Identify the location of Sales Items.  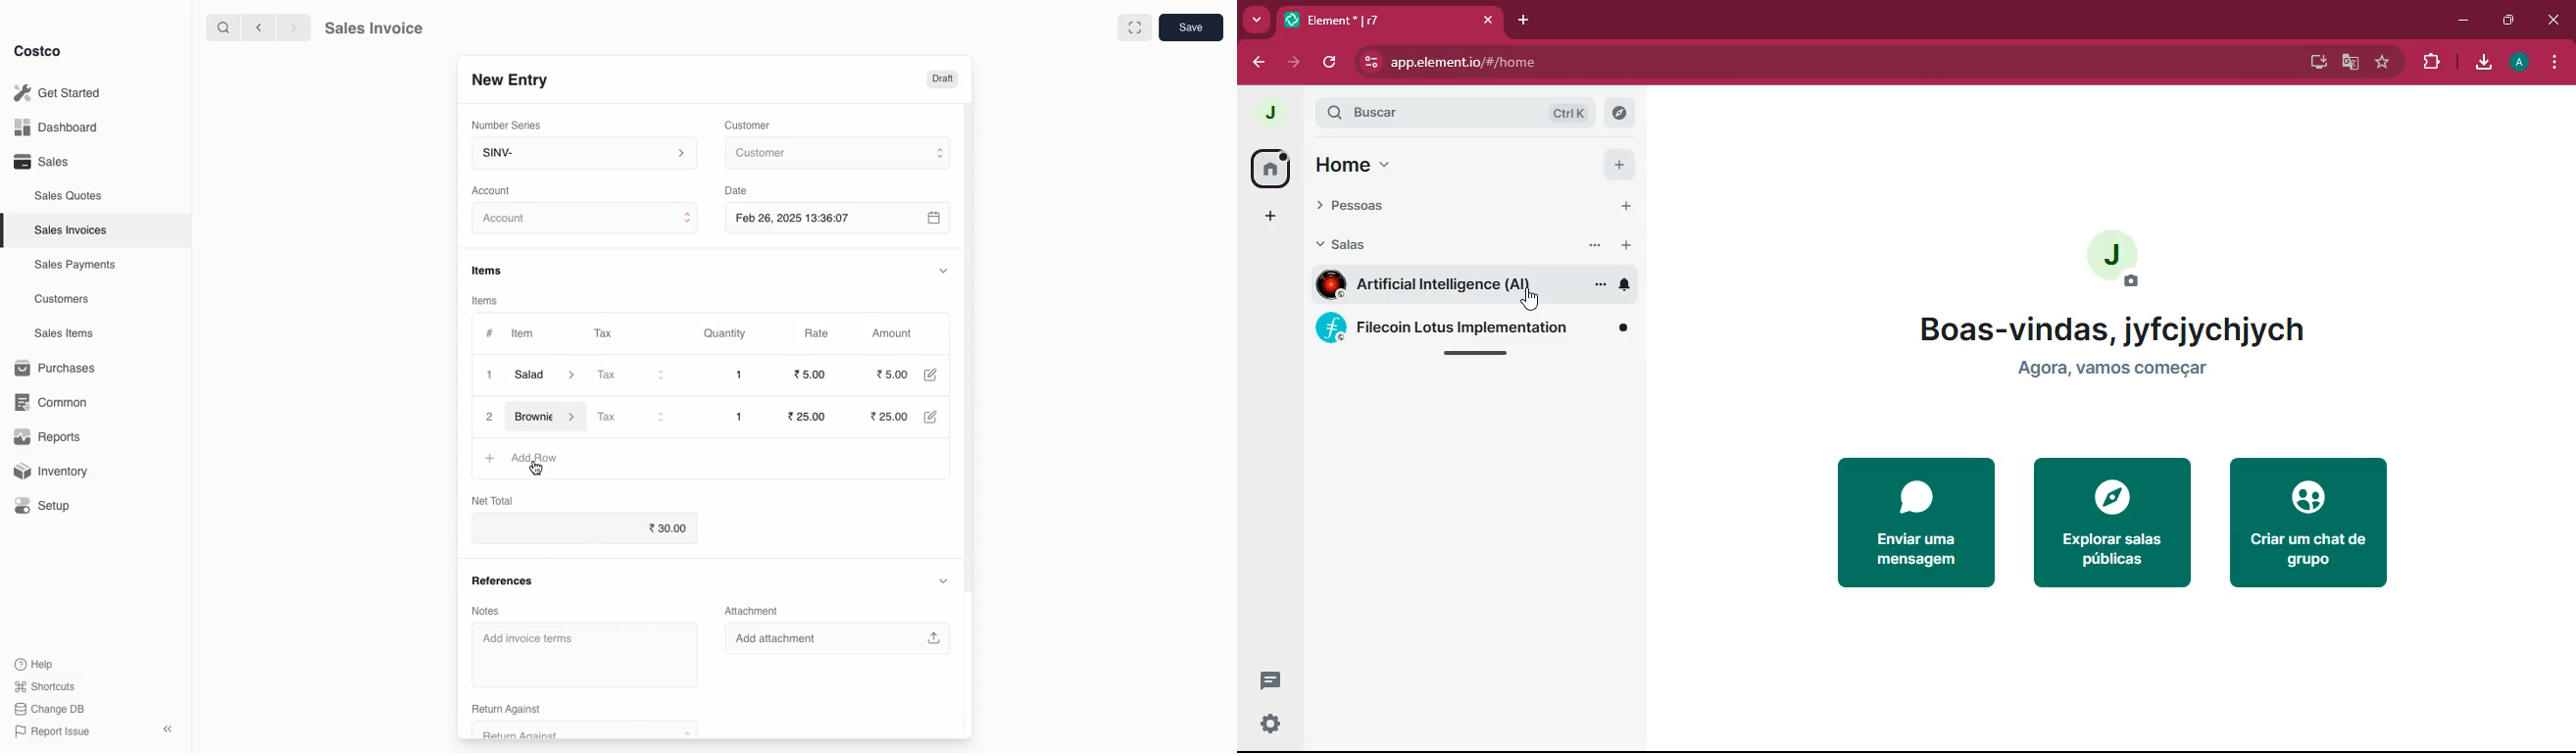
(68, 334).